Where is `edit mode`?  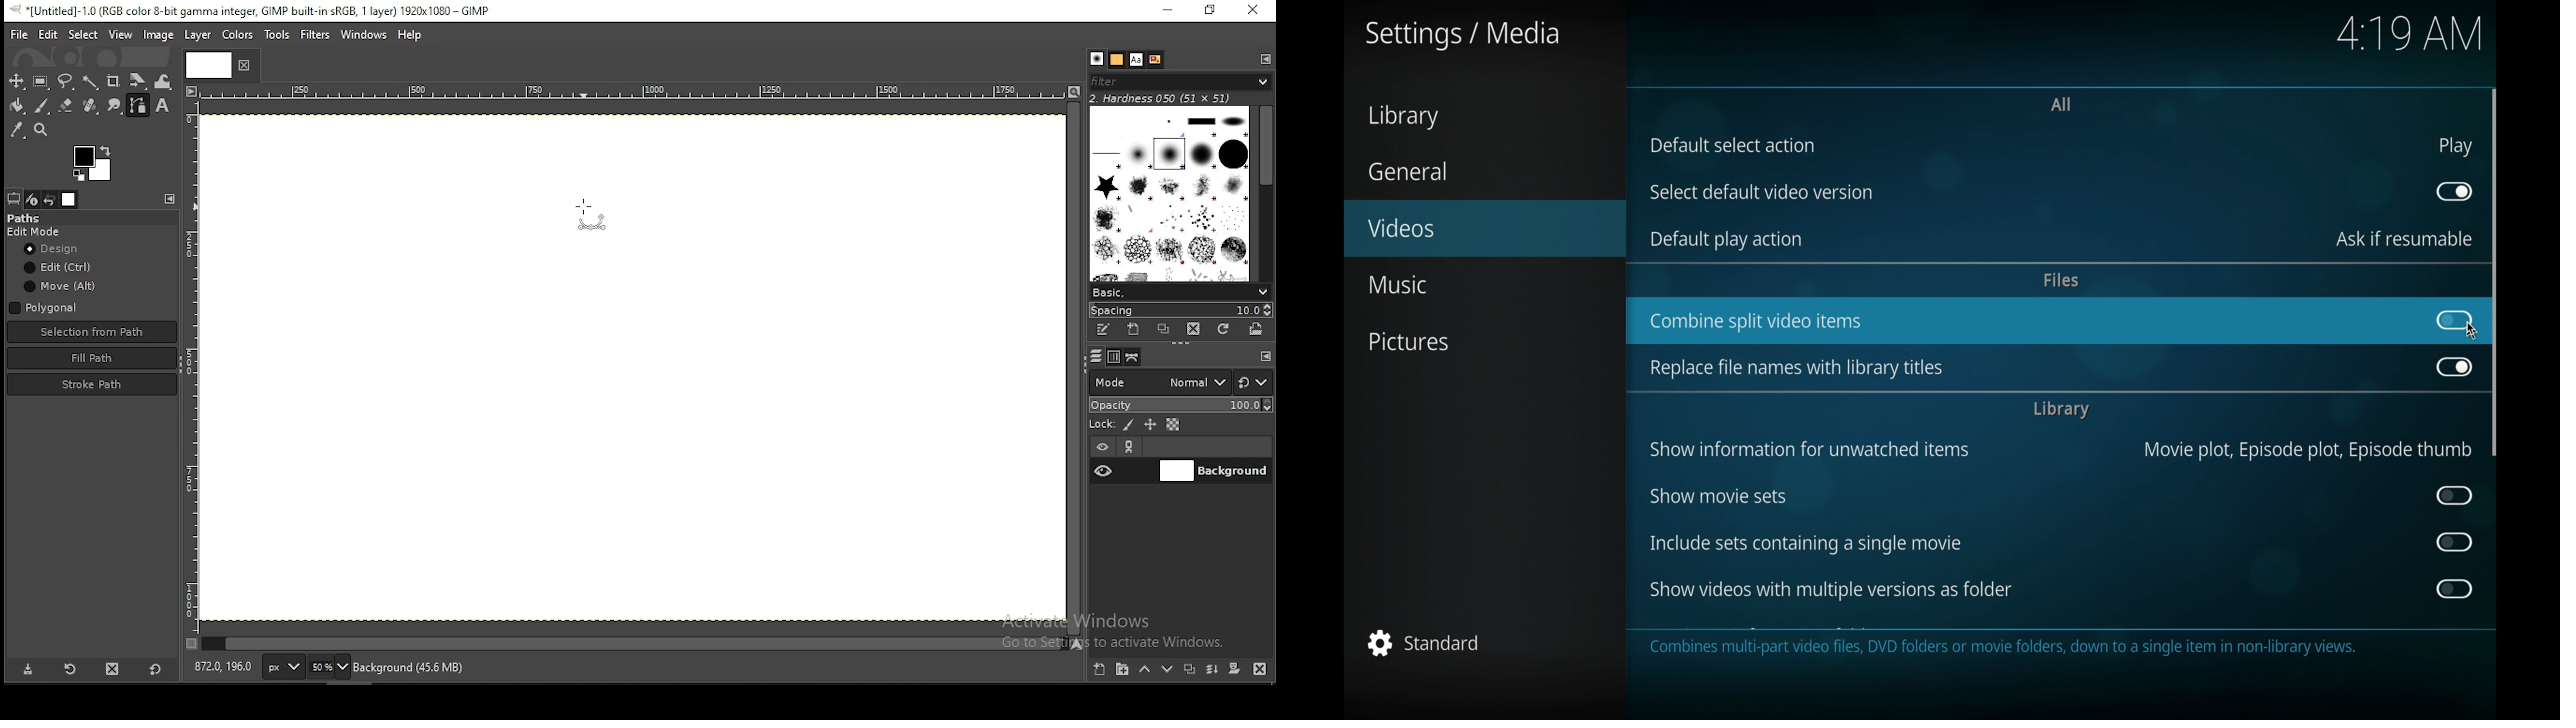
edit mode is located at coordinates (36, 232).